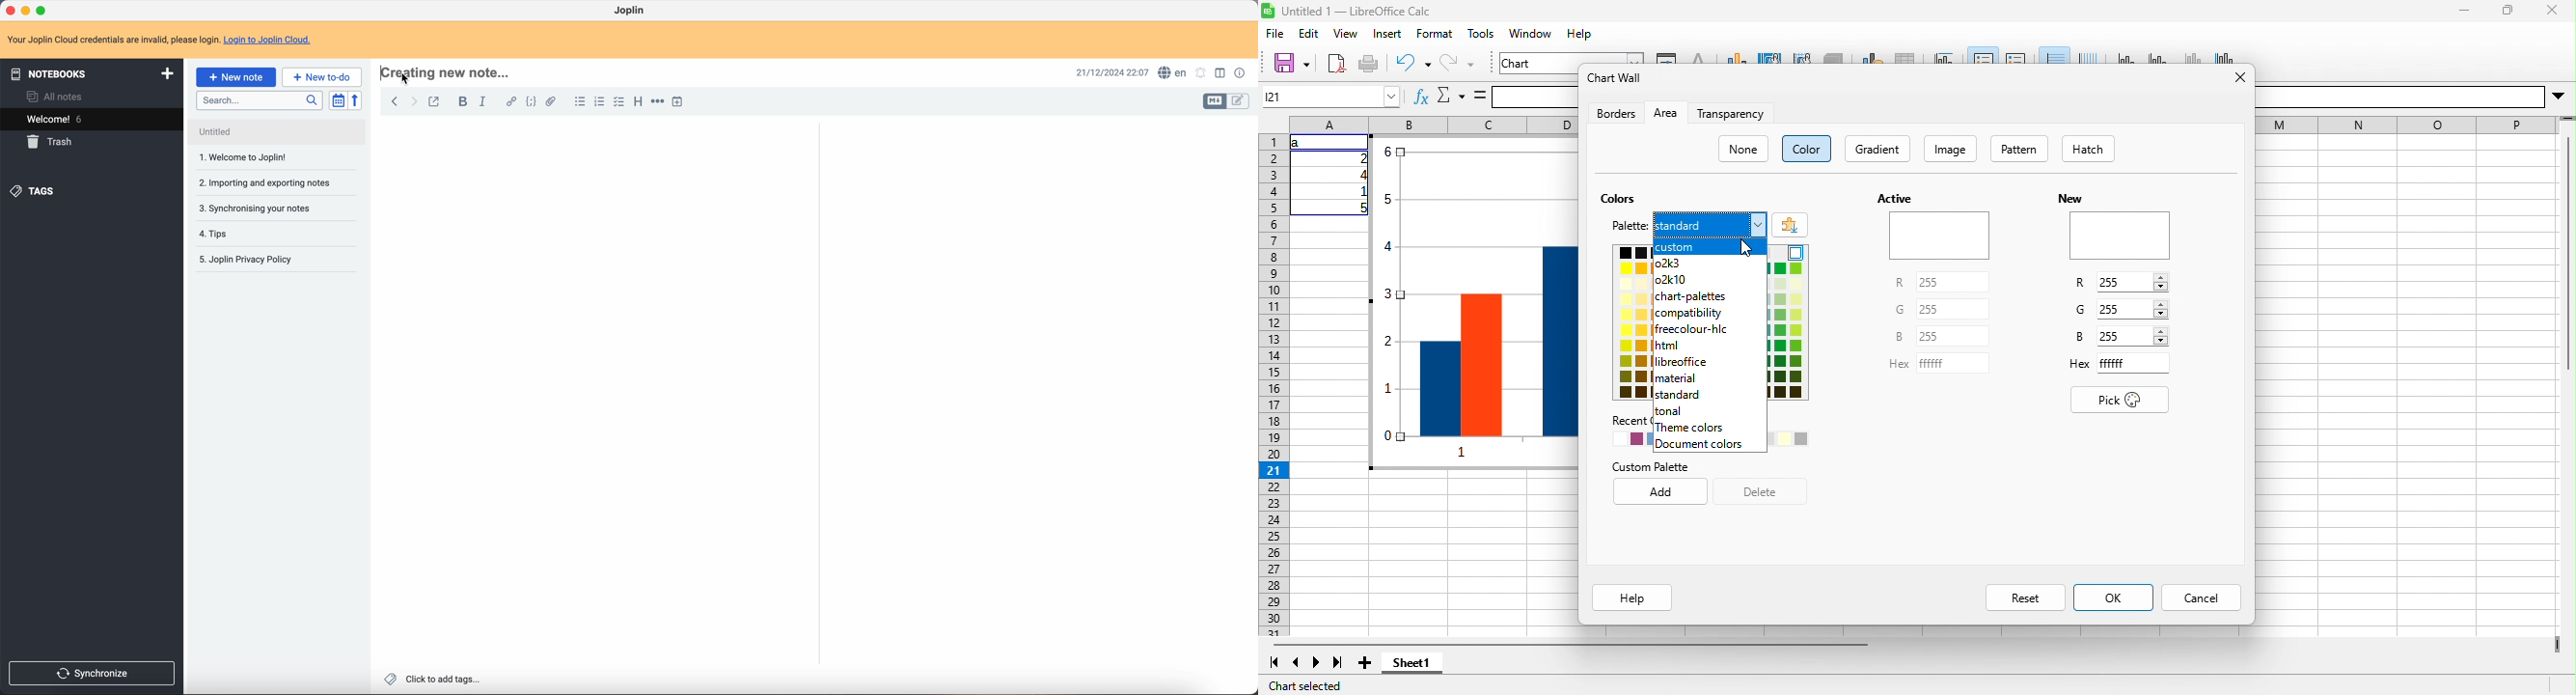 This screenshot has height=700, width=2576. What do you see at coordinates (1631, 322) in the screenshot?
I see `color pallete` at bounding box center [1631, 322].